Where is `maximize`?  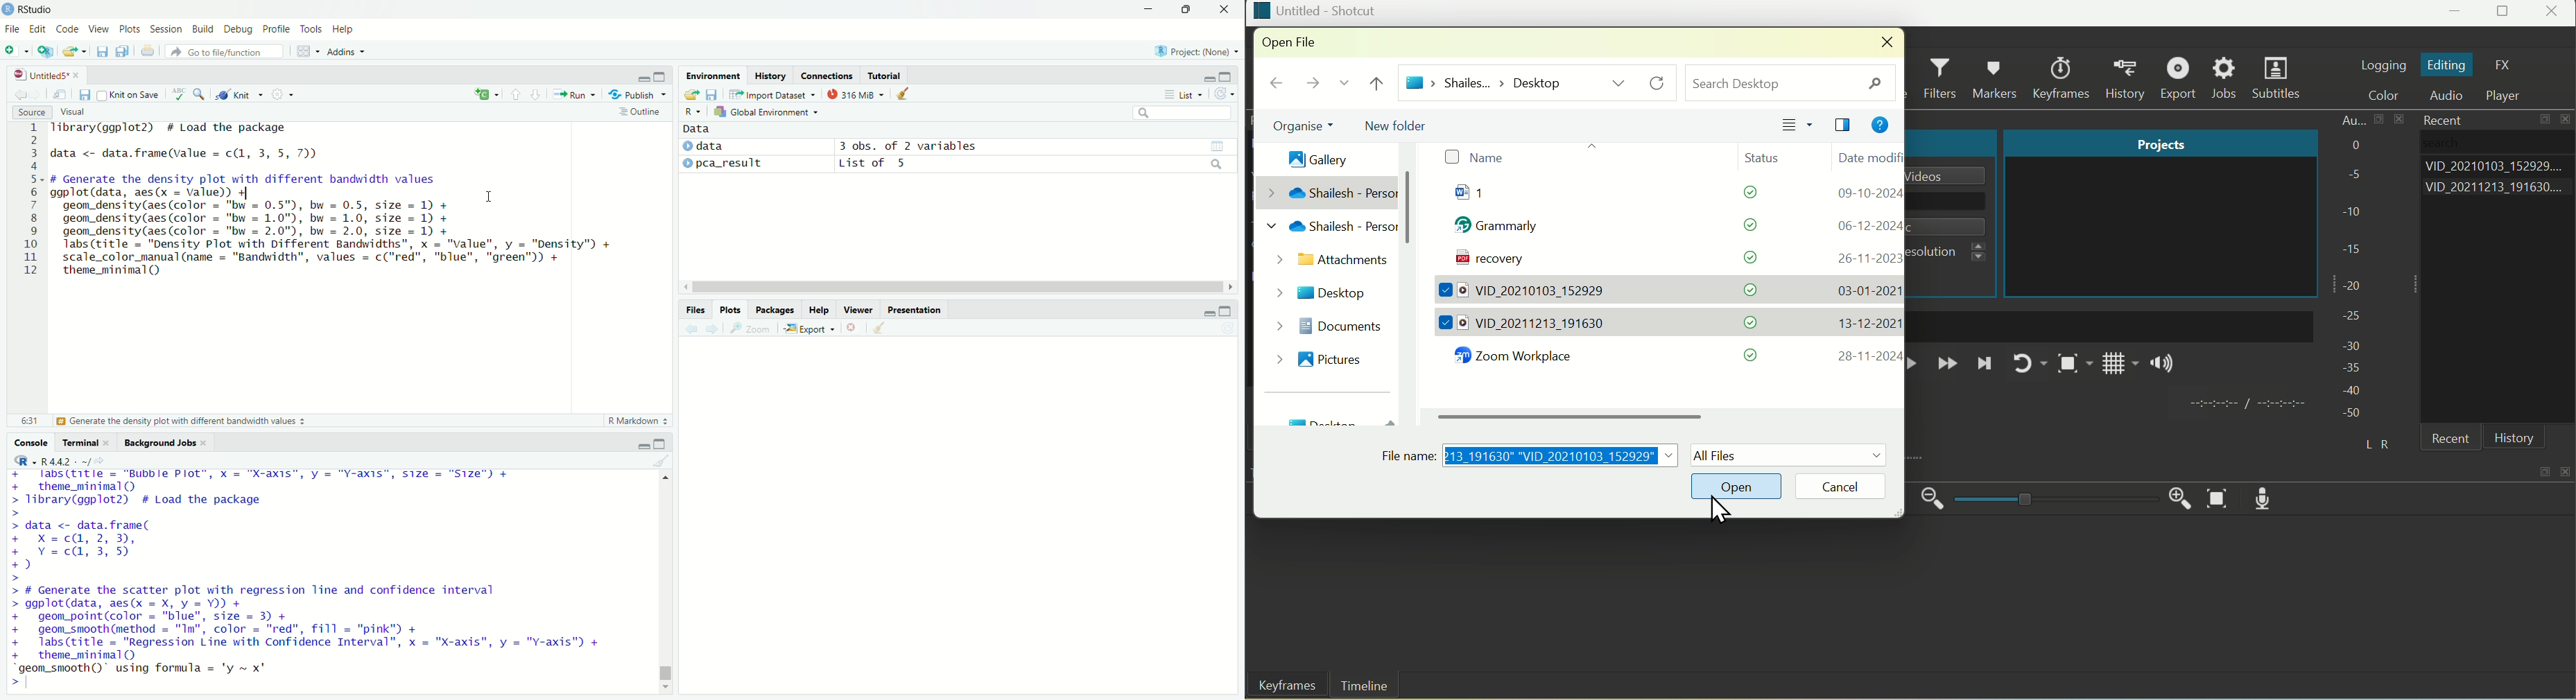
maximize is located at coordinates (2546, 121).